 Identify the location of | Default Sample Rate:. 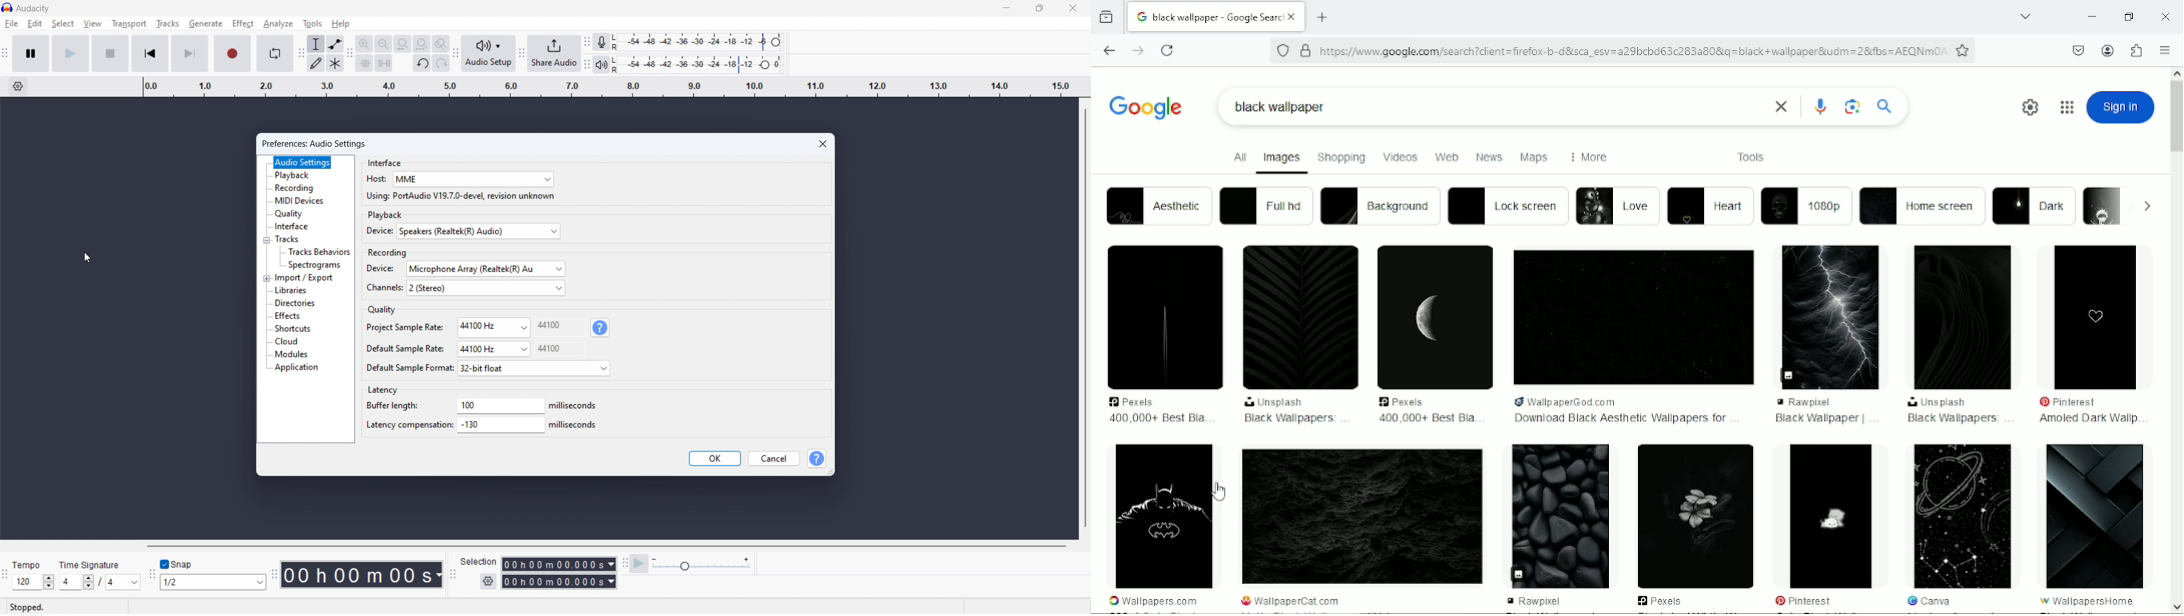
(405, 349).